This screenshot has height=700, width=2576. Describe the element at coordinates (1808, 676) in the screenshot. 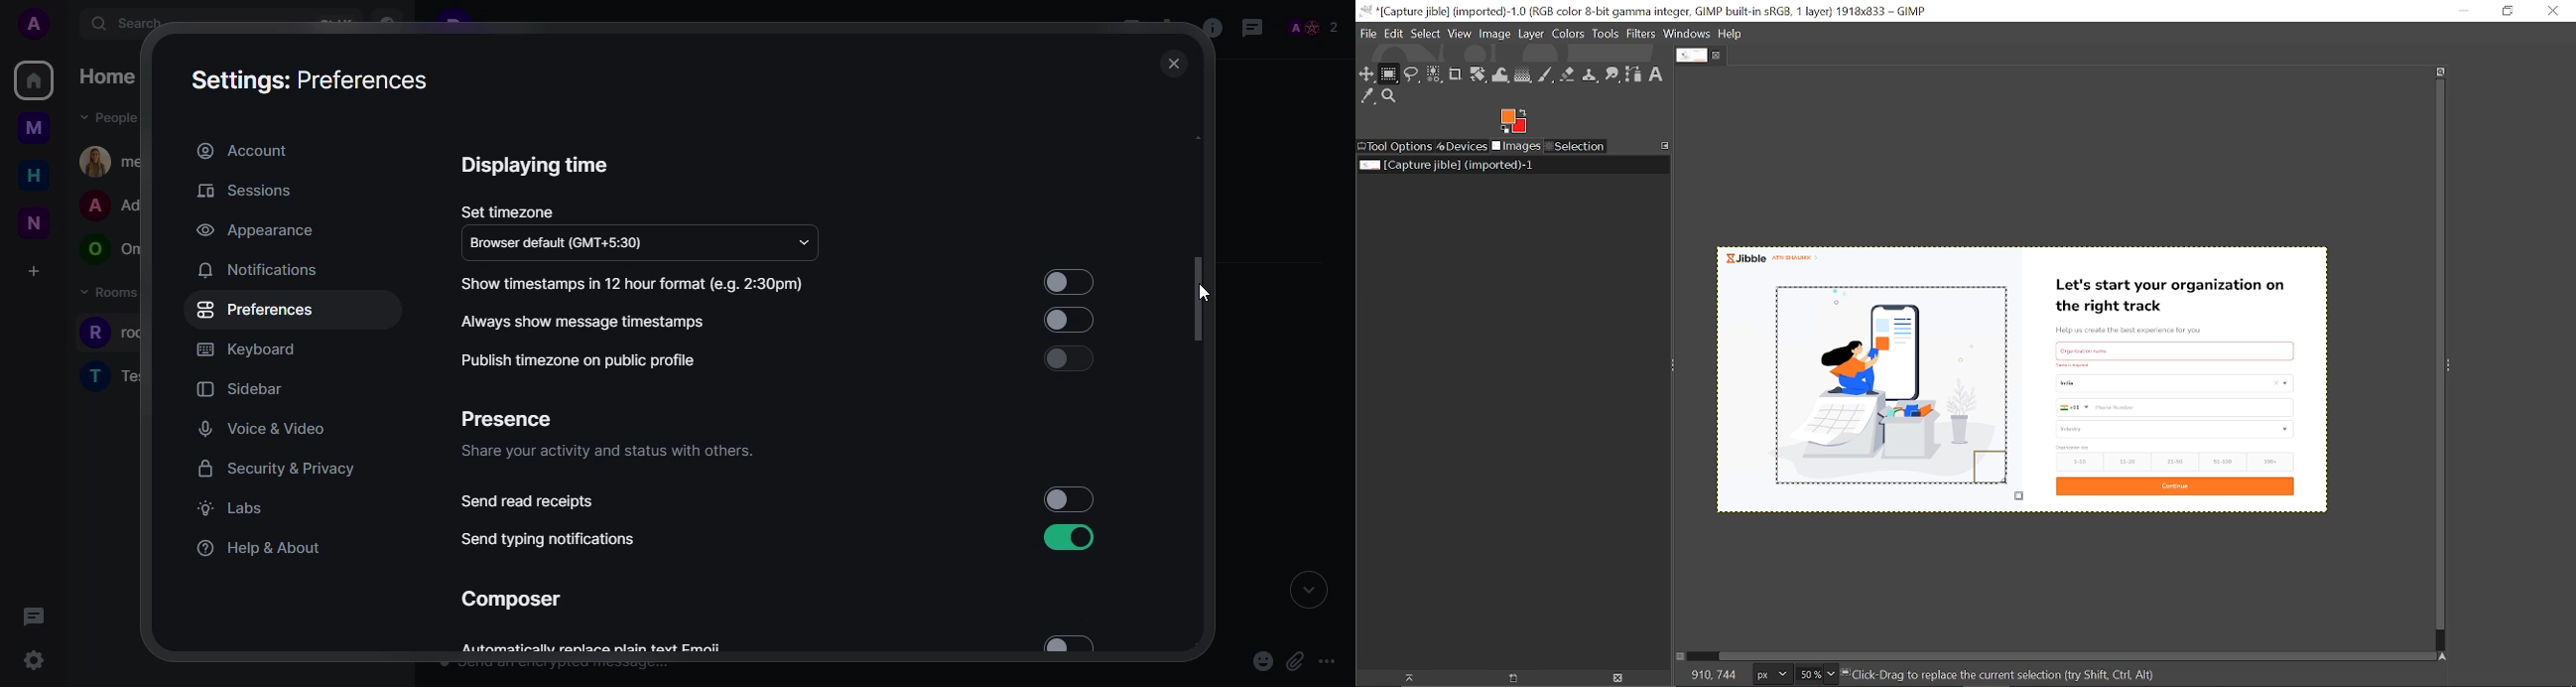

I see `Current zoom` at that location.